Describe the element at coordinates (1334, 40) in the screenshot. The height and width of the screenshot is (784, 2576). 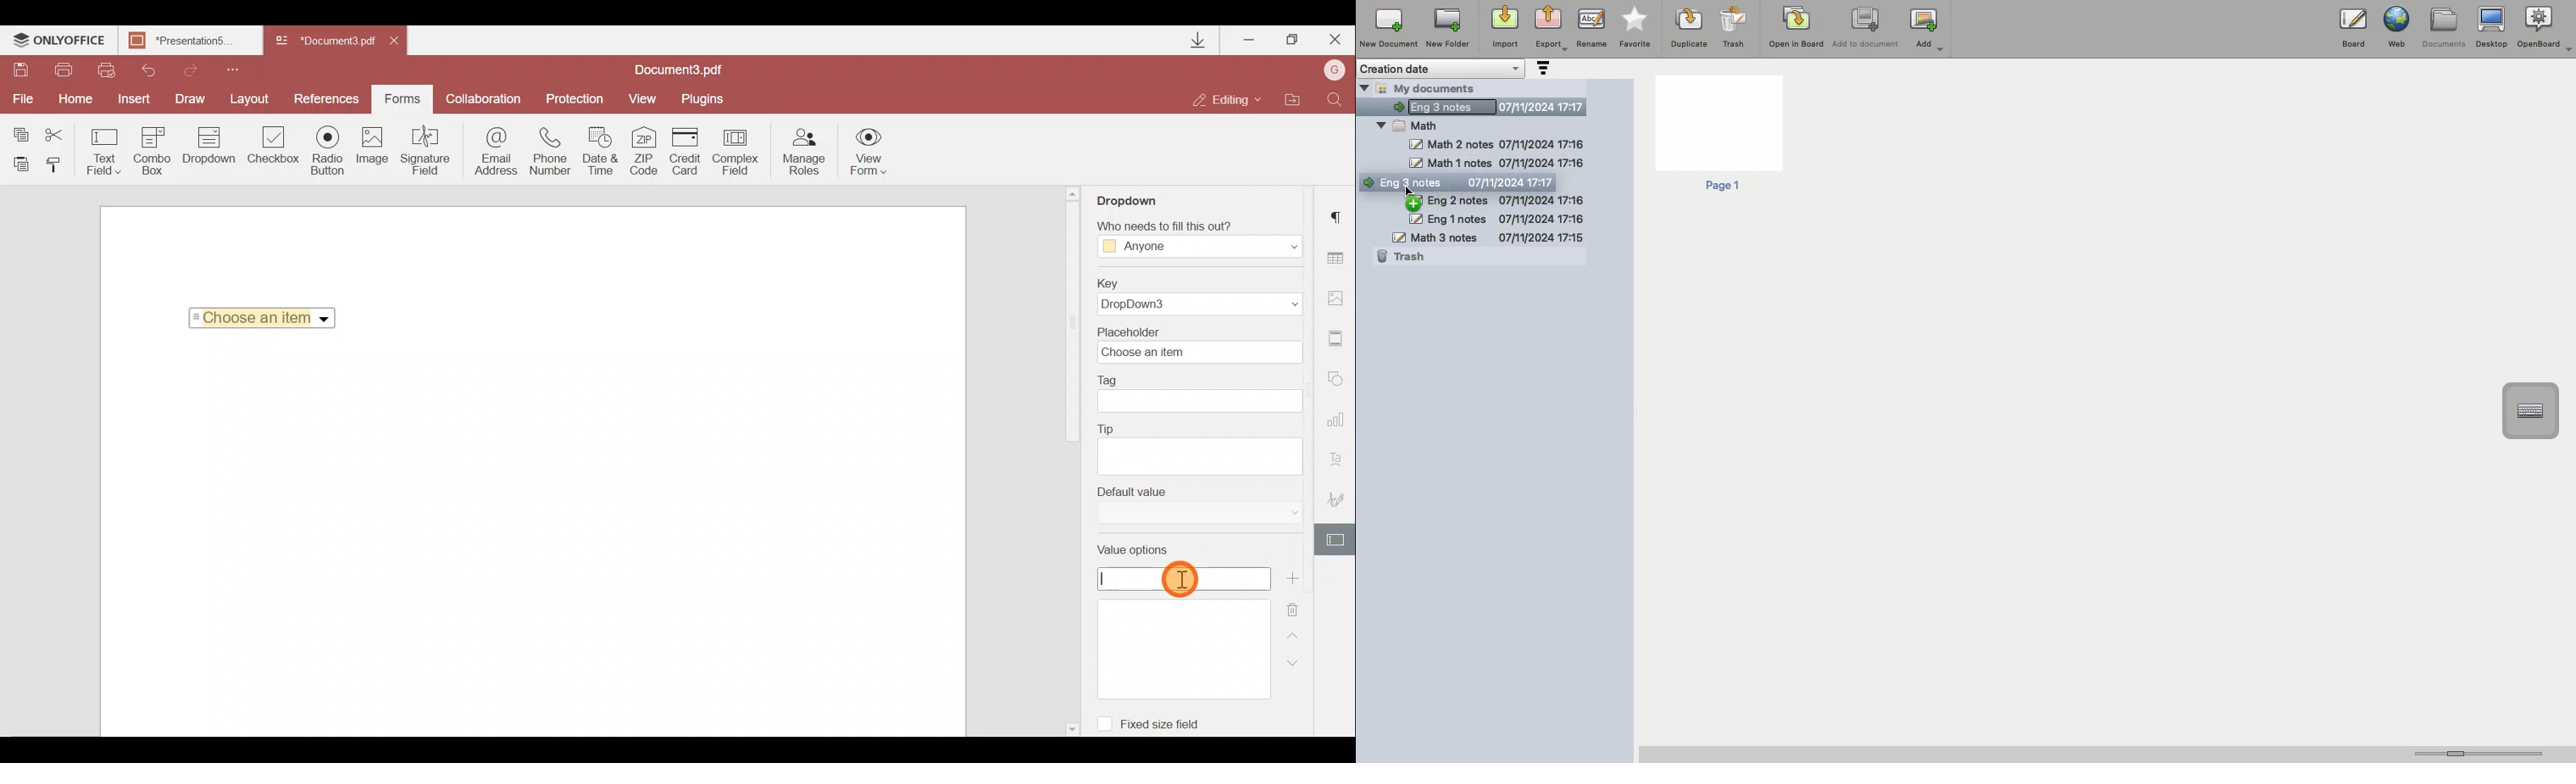
I see `Close` at that location.